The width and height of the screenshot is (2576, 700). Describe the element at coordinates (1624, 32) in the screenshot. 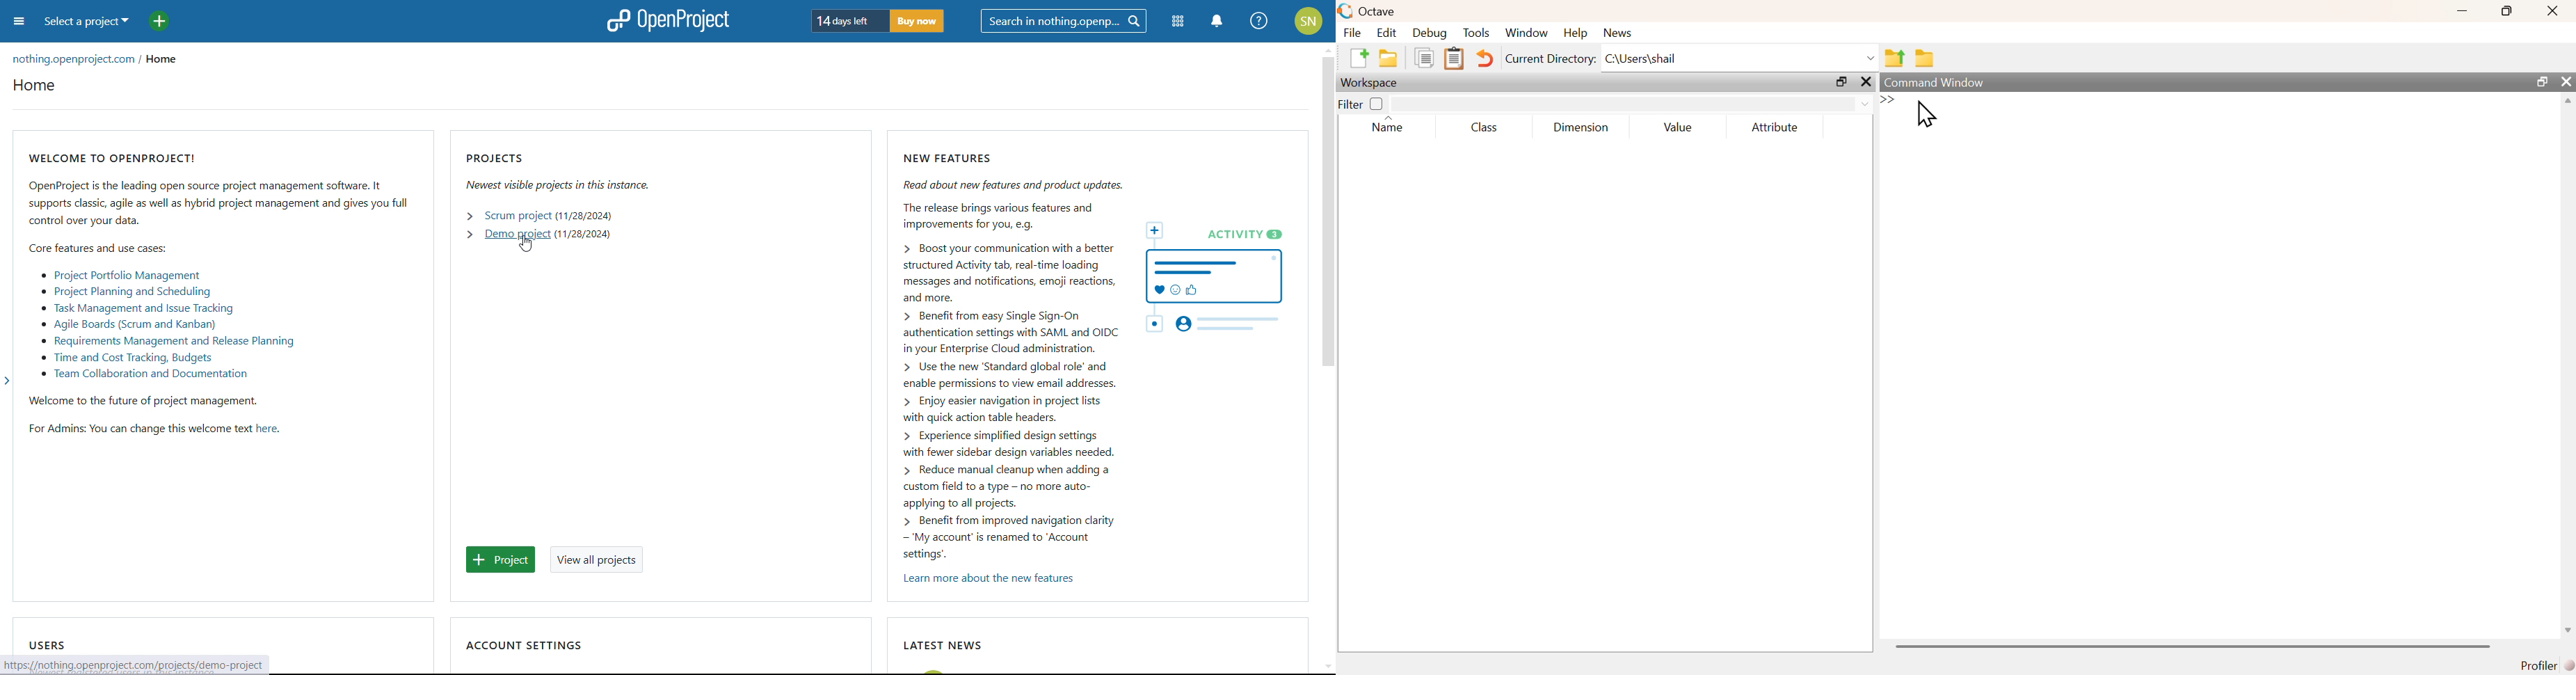

I see `news` at that location.